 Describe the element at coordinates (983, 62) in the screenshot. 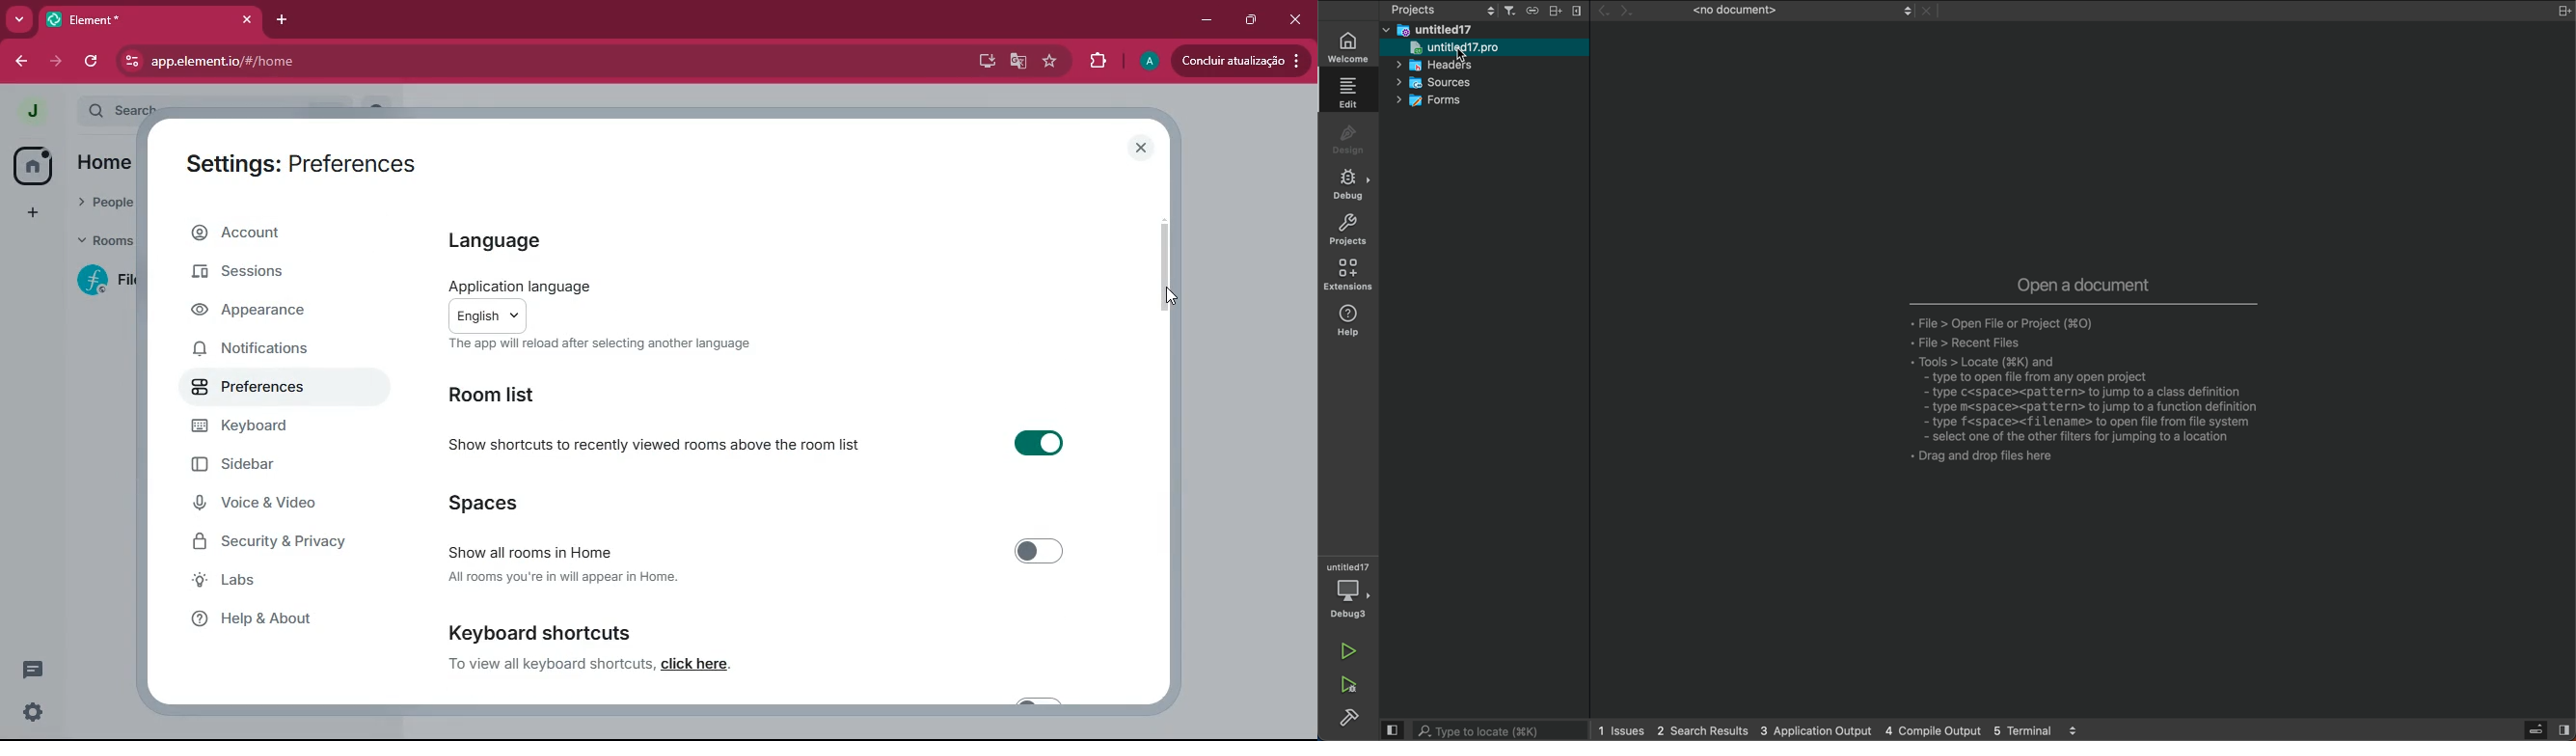

I see `desktop` at that location.